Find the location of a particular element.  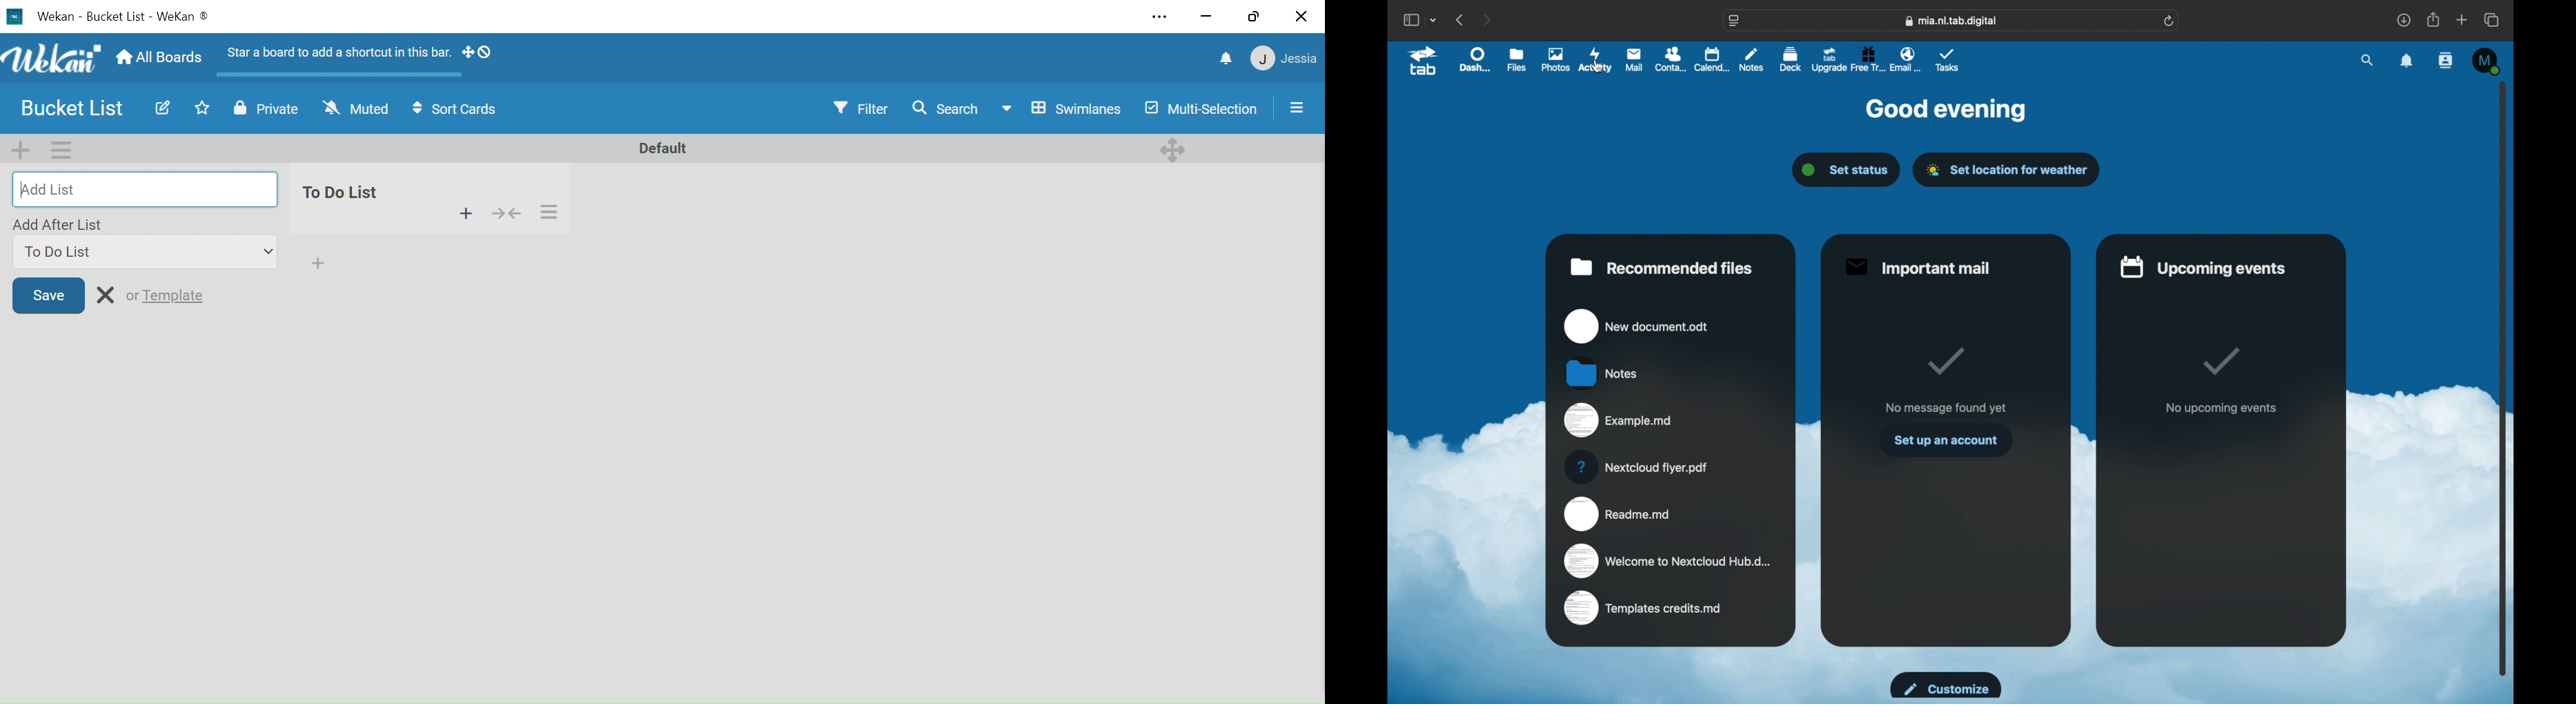

tick mark is located at coordinates (1944, 360).